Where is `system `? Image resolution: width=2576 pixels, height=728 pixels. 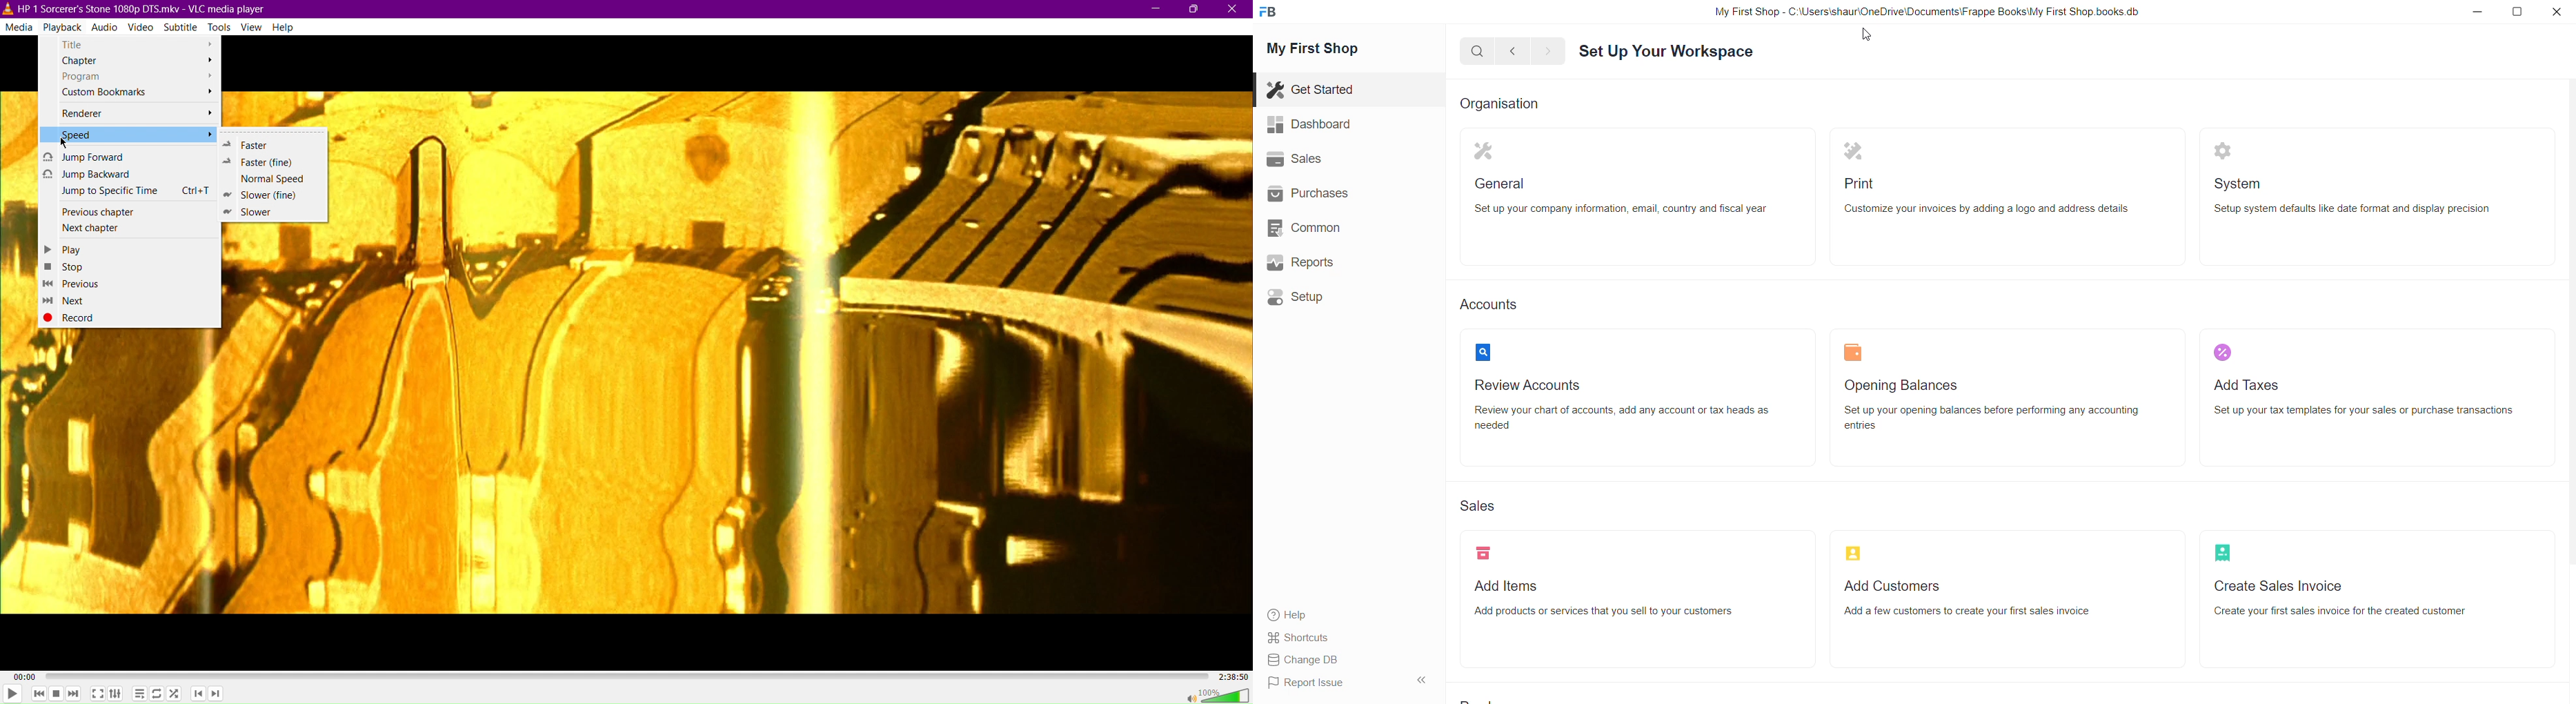
system  is located at coordinates (2359, 175).